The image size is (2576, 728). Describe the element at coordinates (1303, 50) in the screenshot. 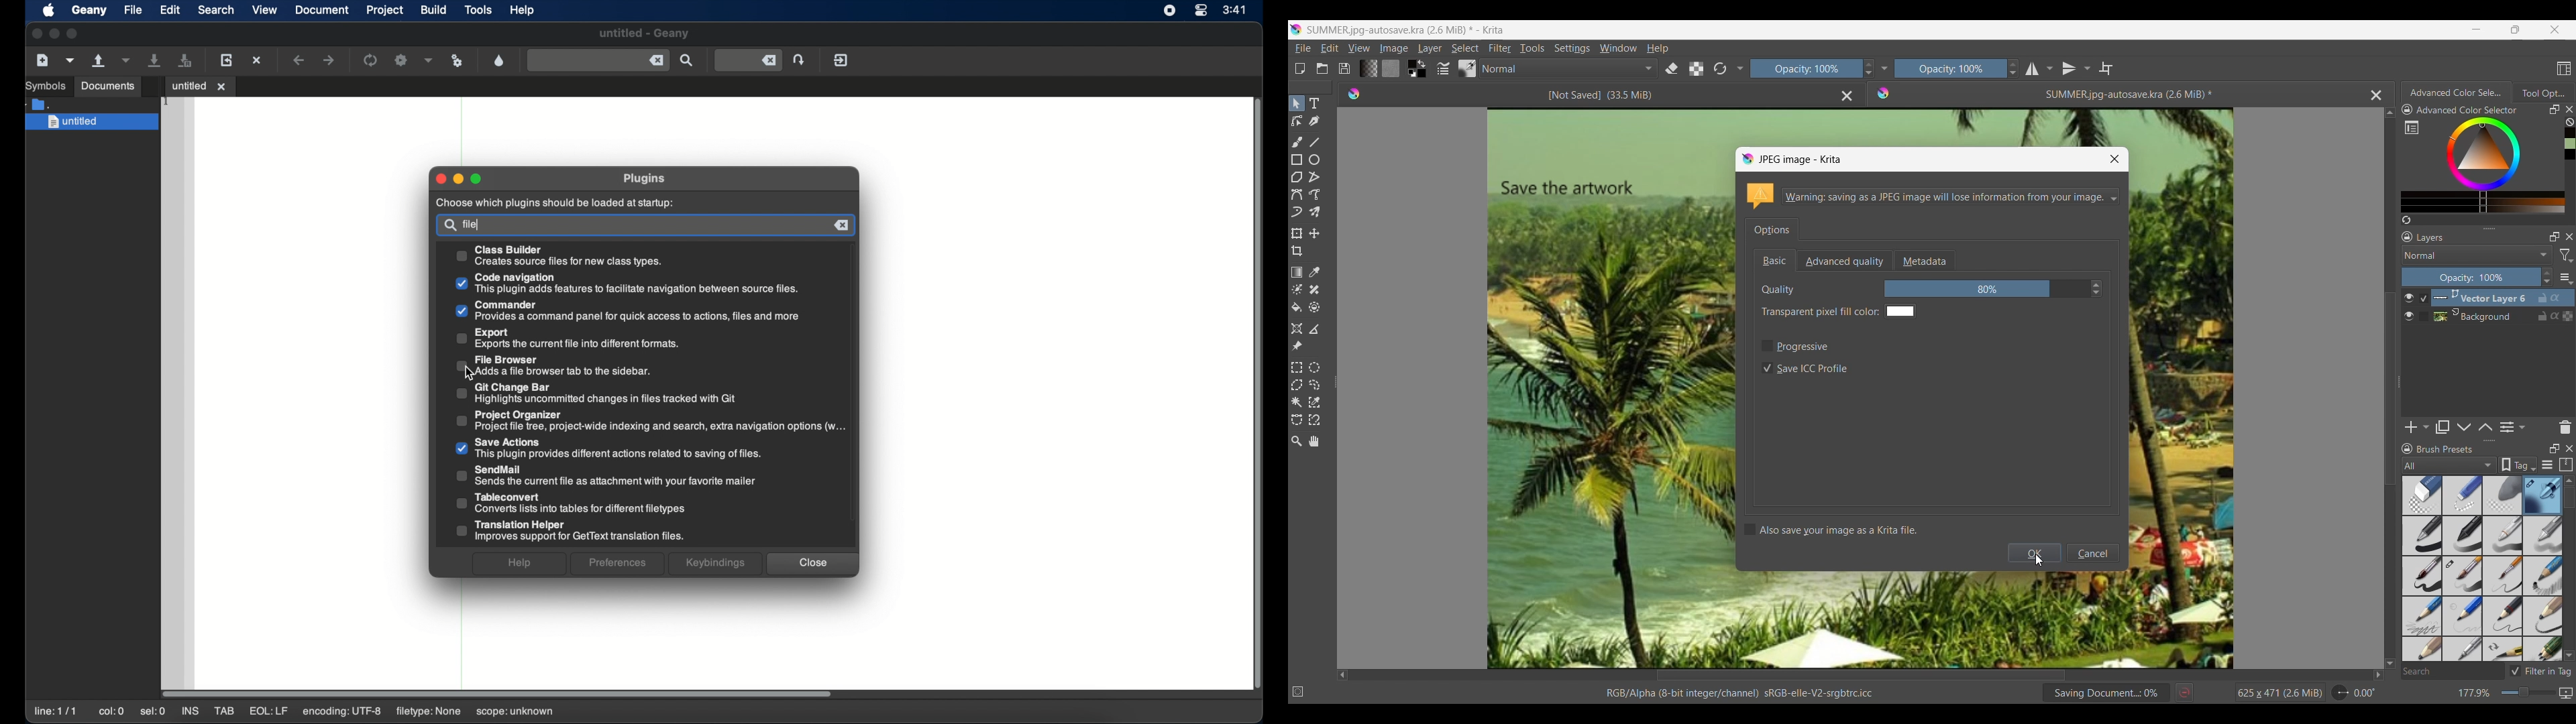

I see `Cursor on File` at that location.